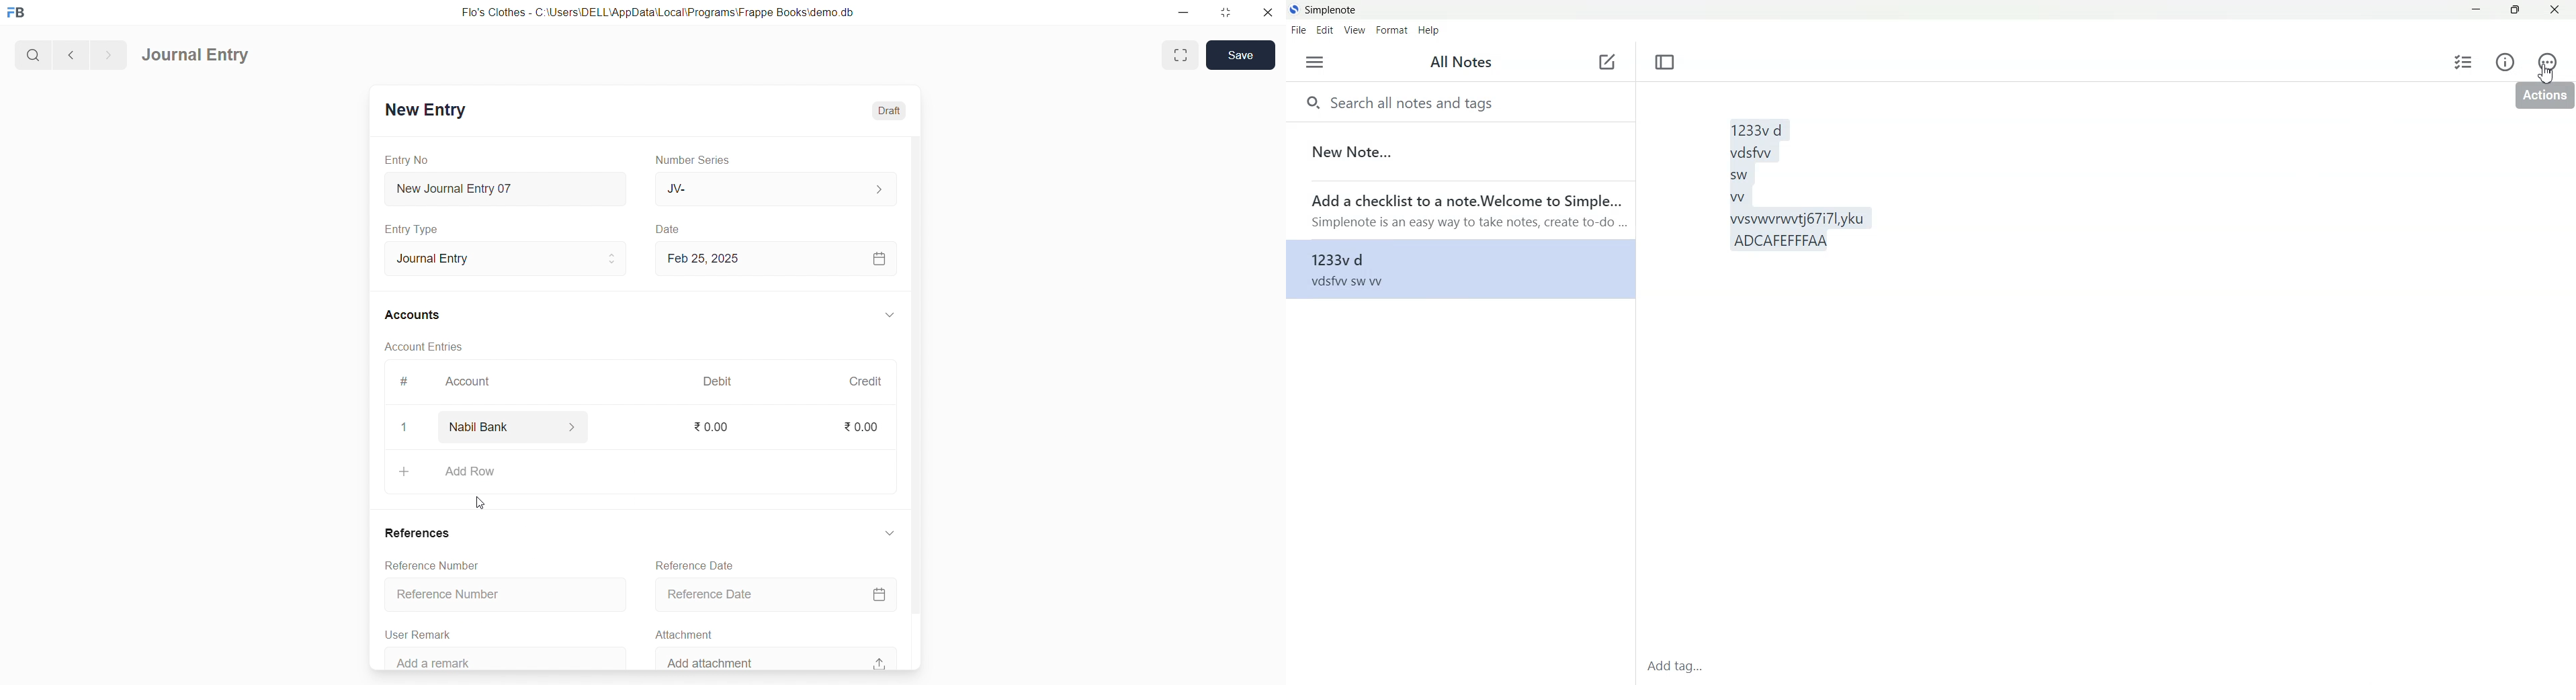 This screenshot has width=2576, height=700. What do you see at coordinates (69, 53) in the screenshot?
I see `navigate backward ` at bounding box center [69, 53].